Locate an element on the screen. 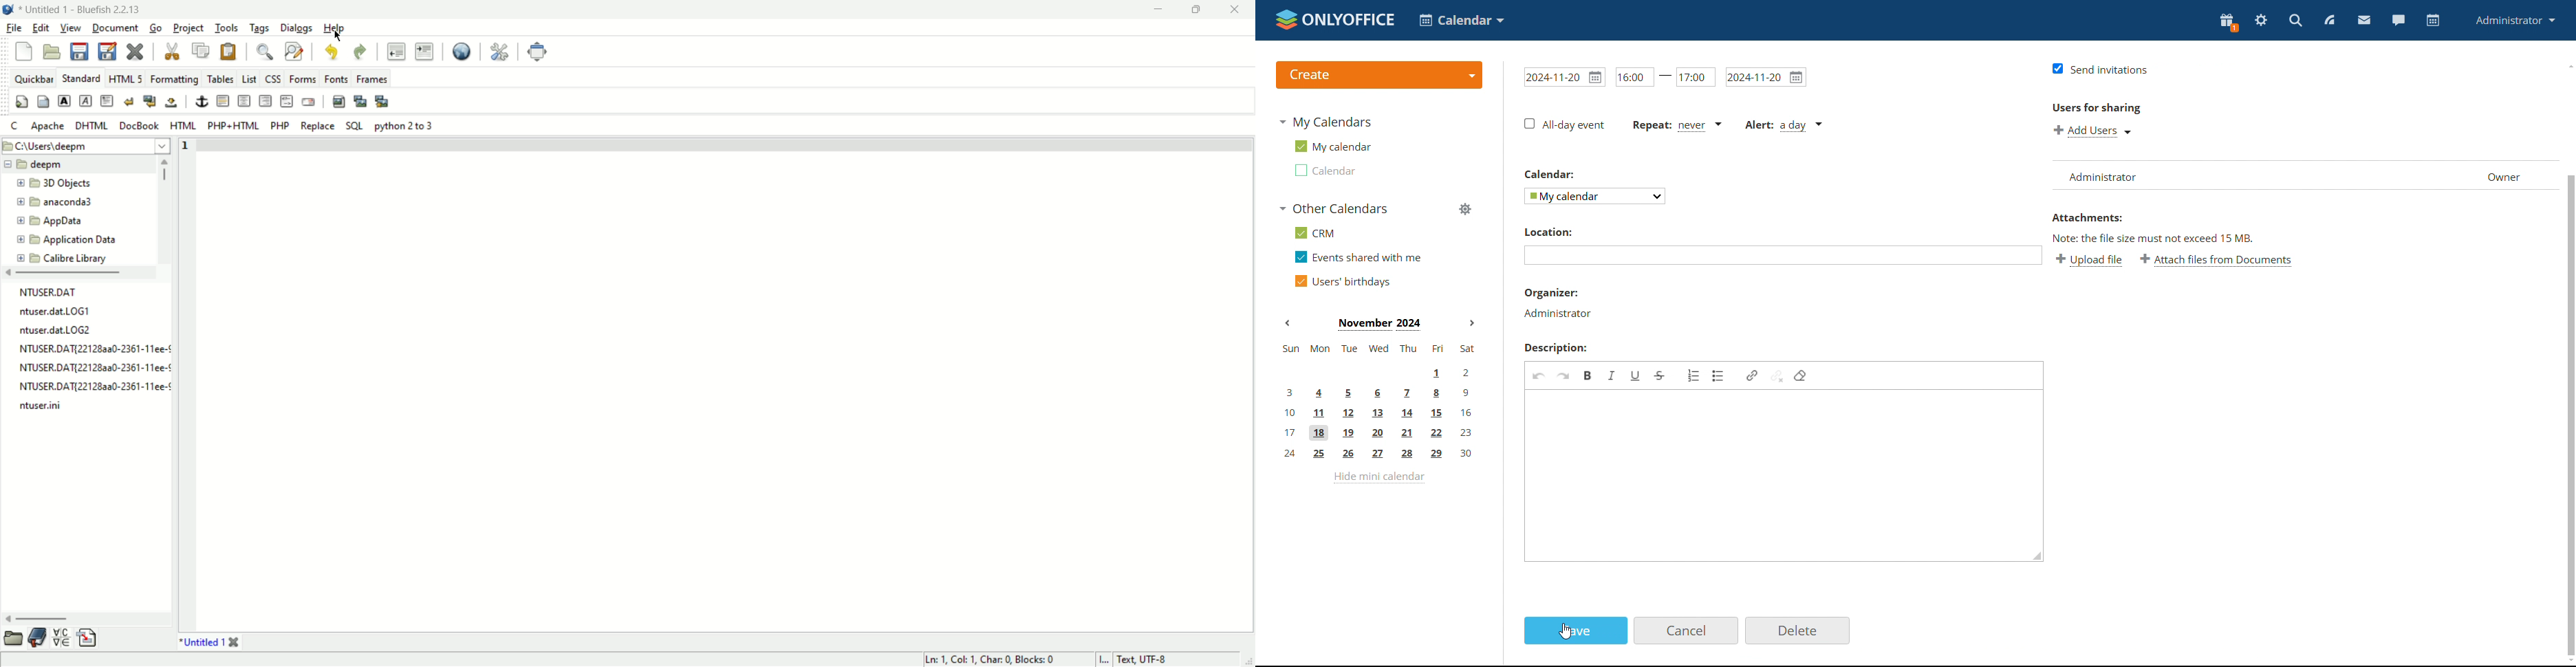 This screenshot has width=2576, height=672. tags is located at coordinates (260, 29).